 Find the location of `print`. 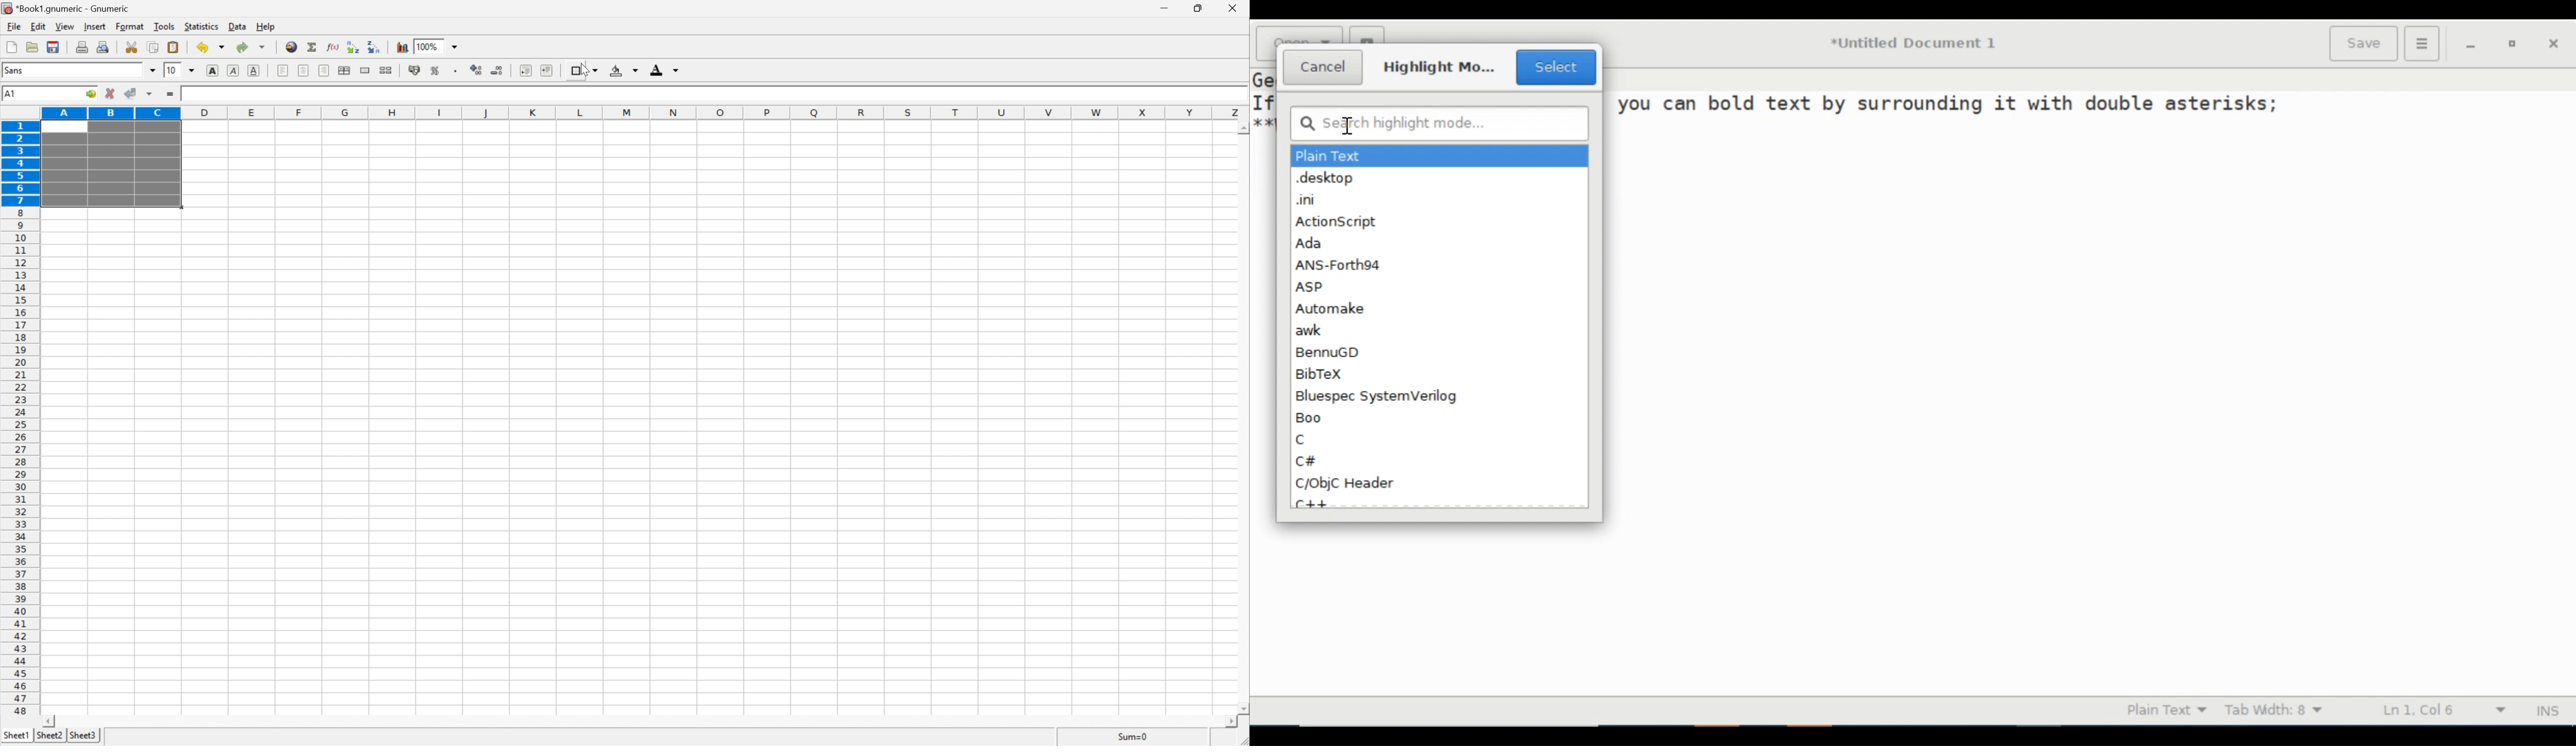

print is located at coordinates (82, 46).